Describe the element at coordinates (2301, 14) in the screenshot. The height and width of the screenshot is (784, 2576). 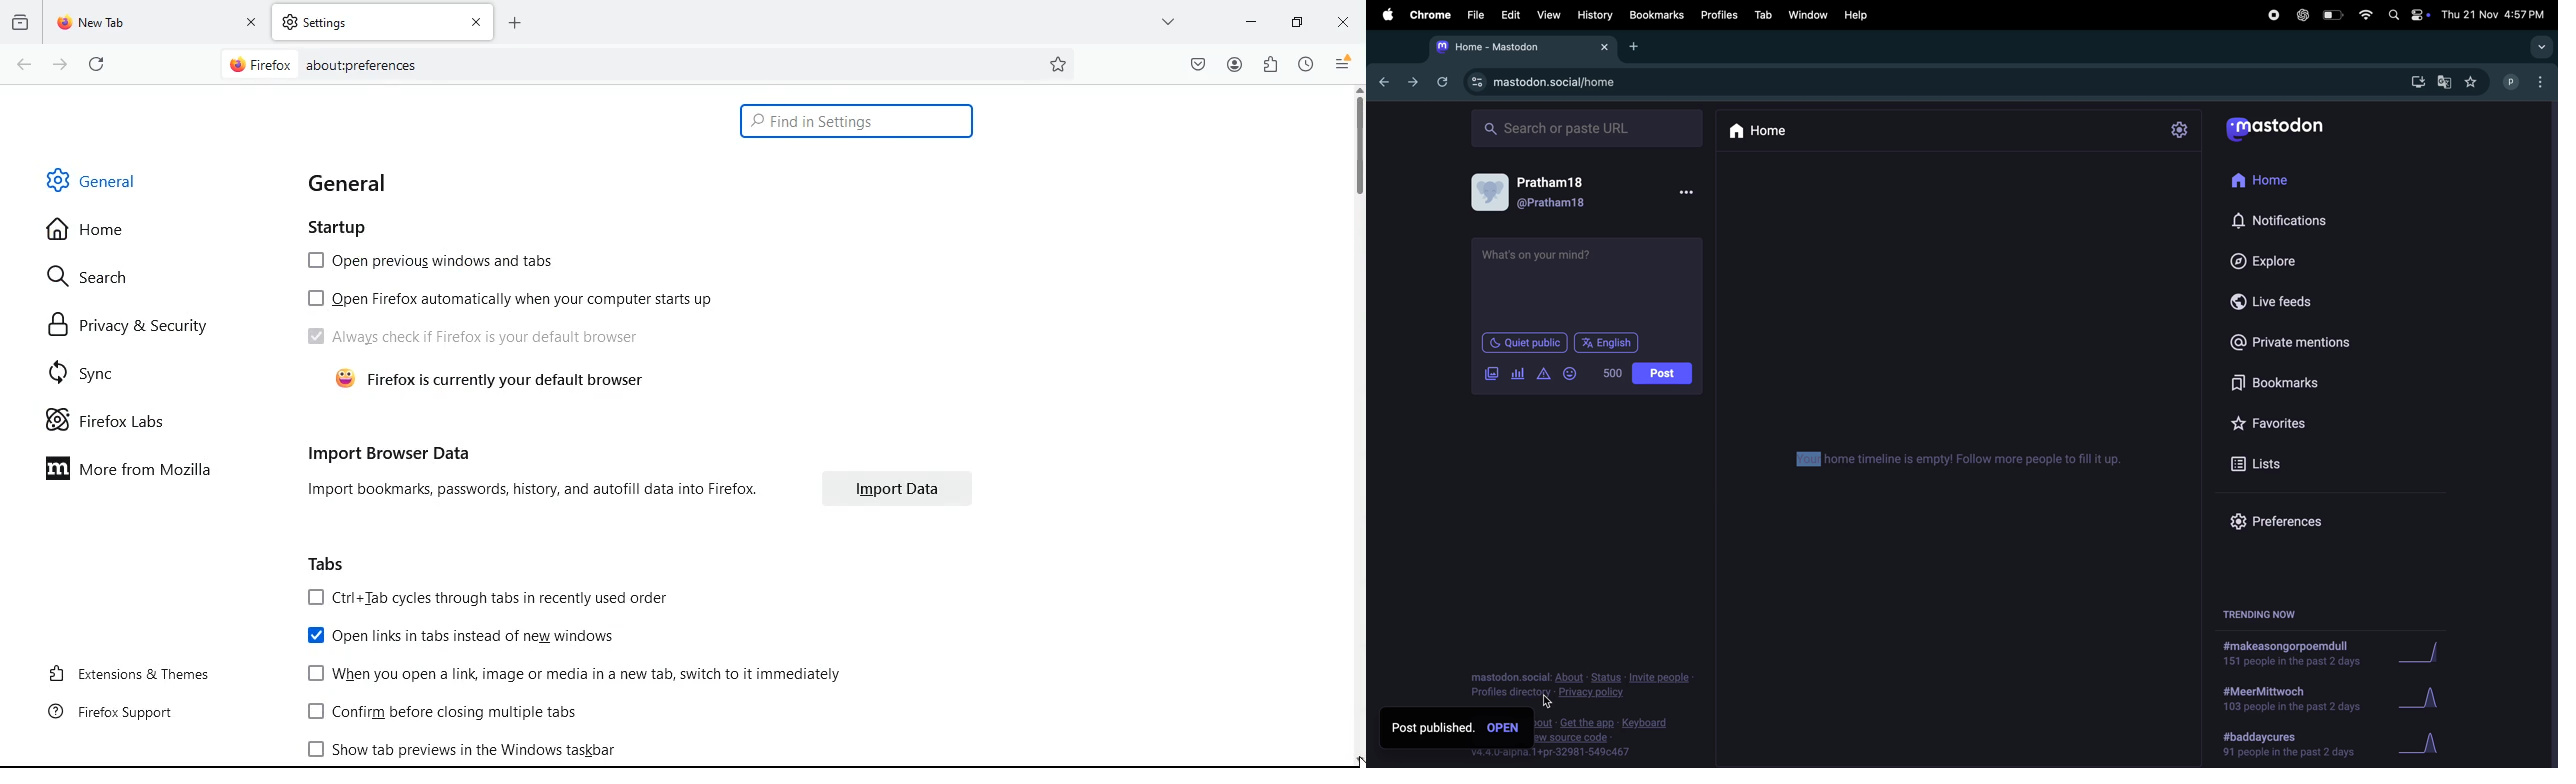
I see `chatgpt` at that location.